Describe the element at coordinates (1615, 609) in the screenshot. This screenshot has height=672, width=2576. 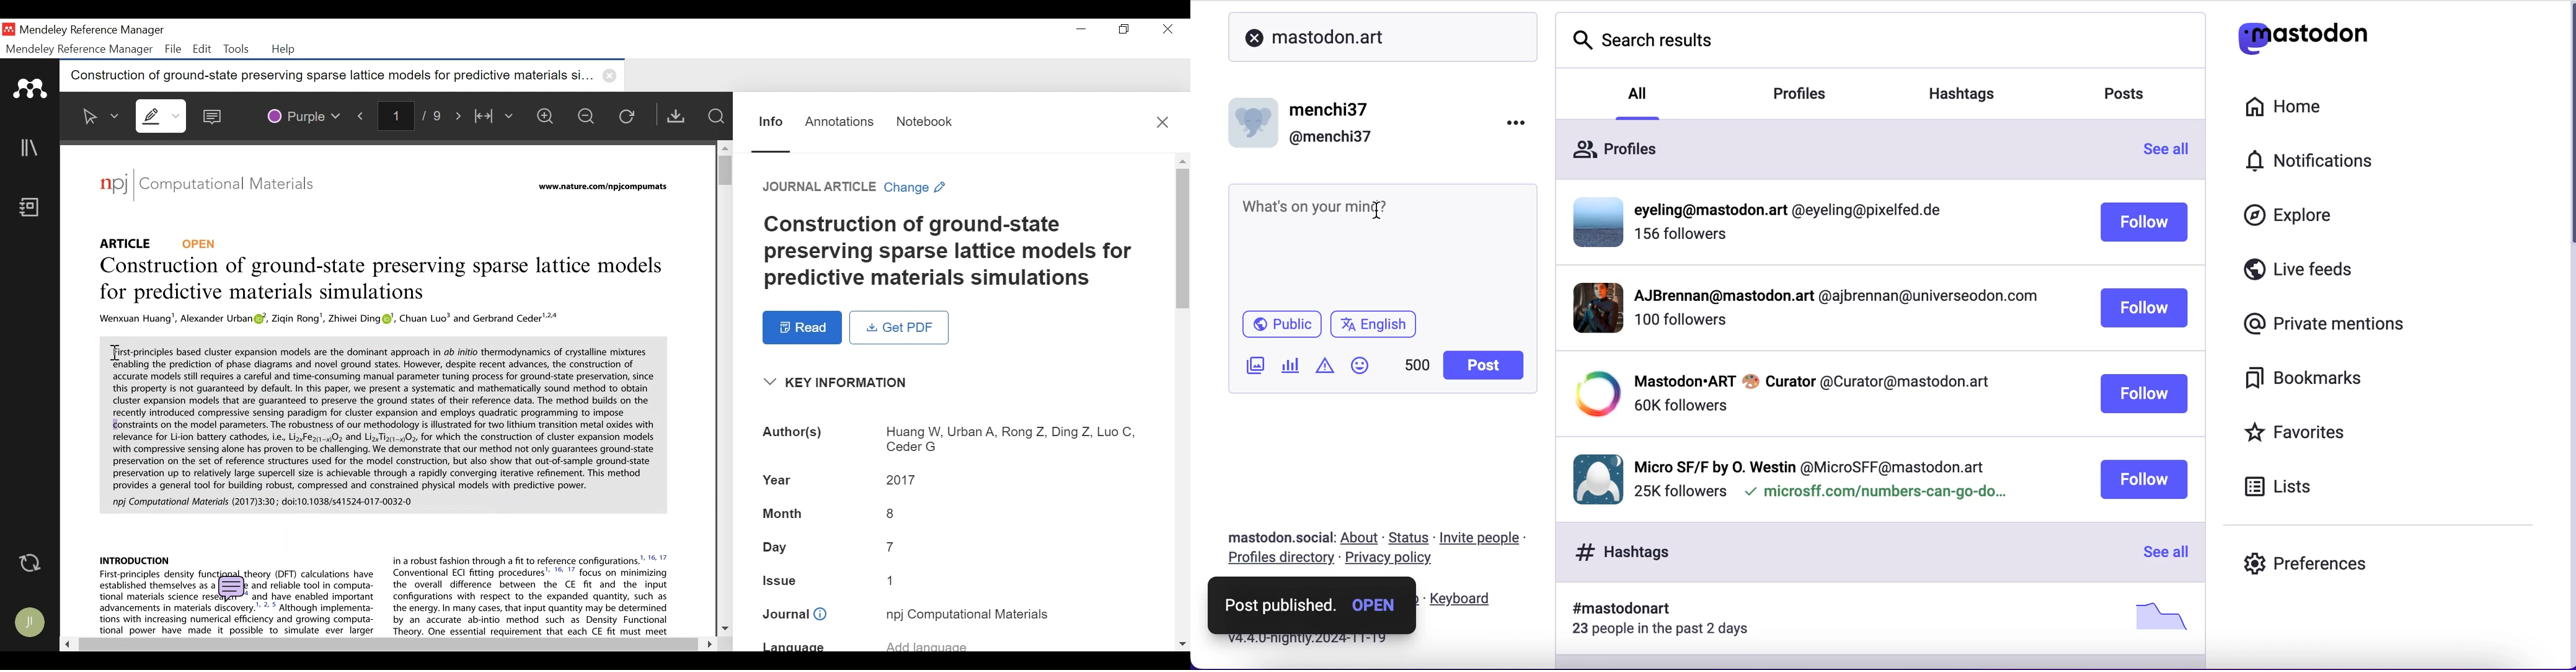
I see `hashtag` at that location.